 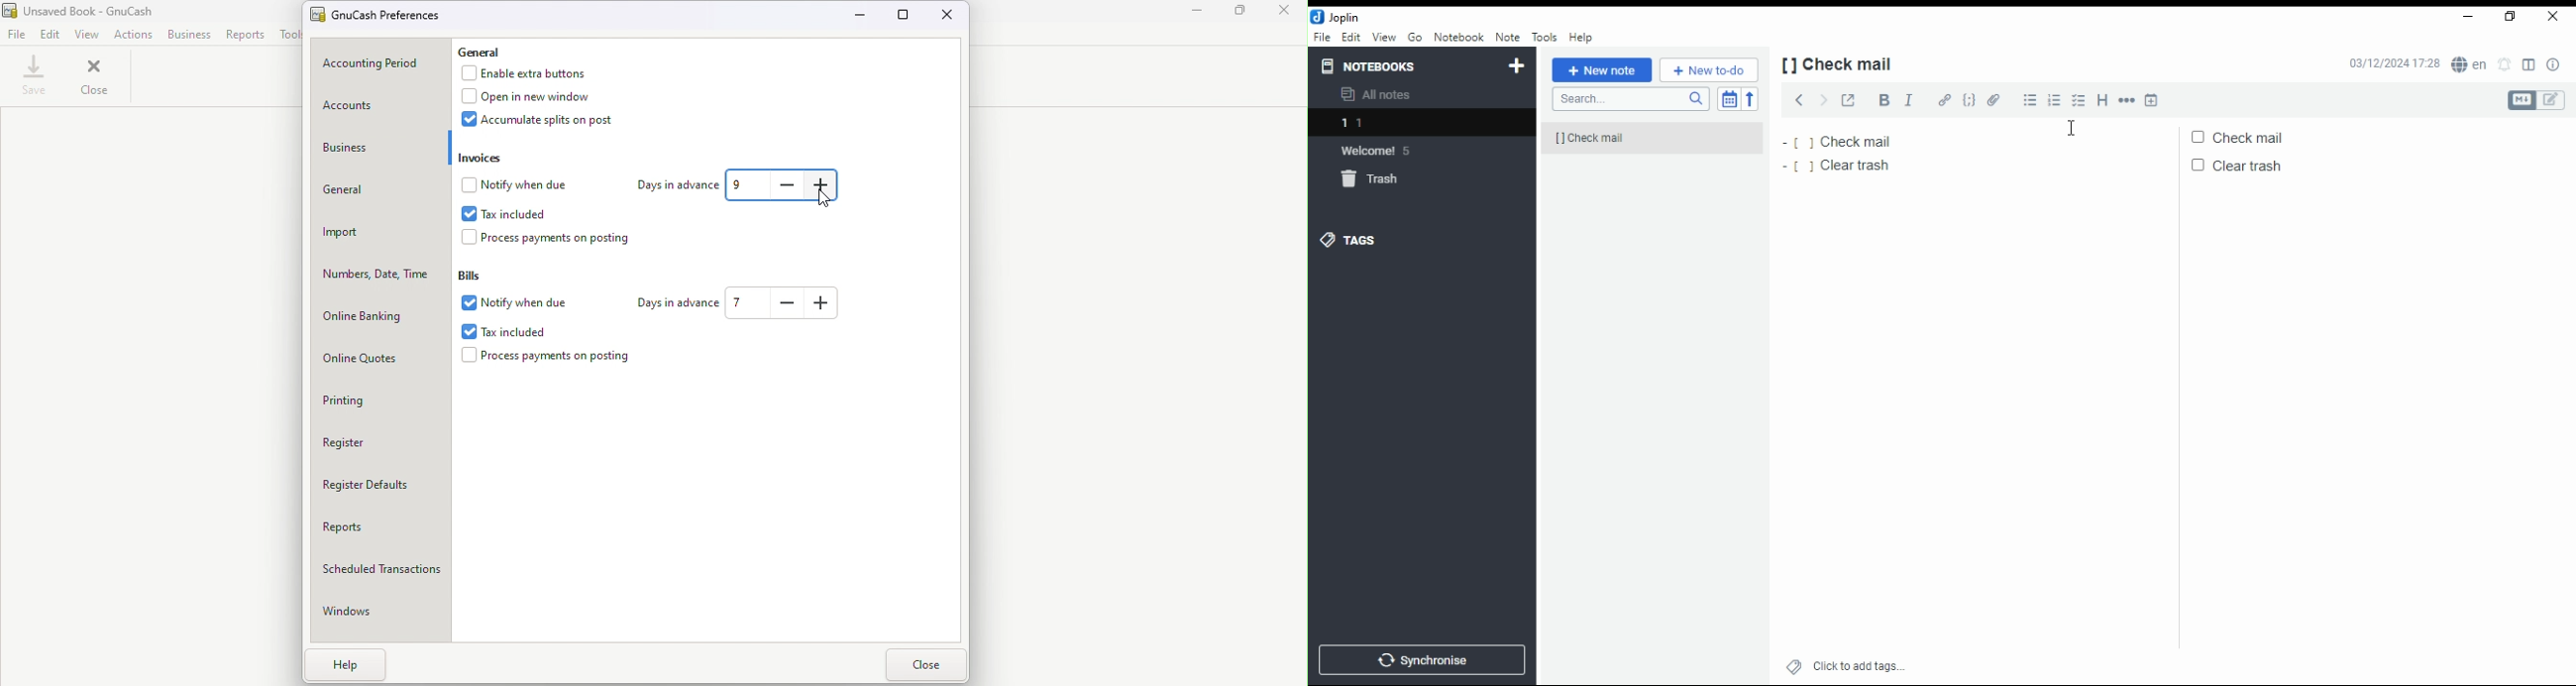 What do you see at coordinates (1848, 100) in the screenshot?
I see `toggle external editing` at bounding box center [1848, 100].